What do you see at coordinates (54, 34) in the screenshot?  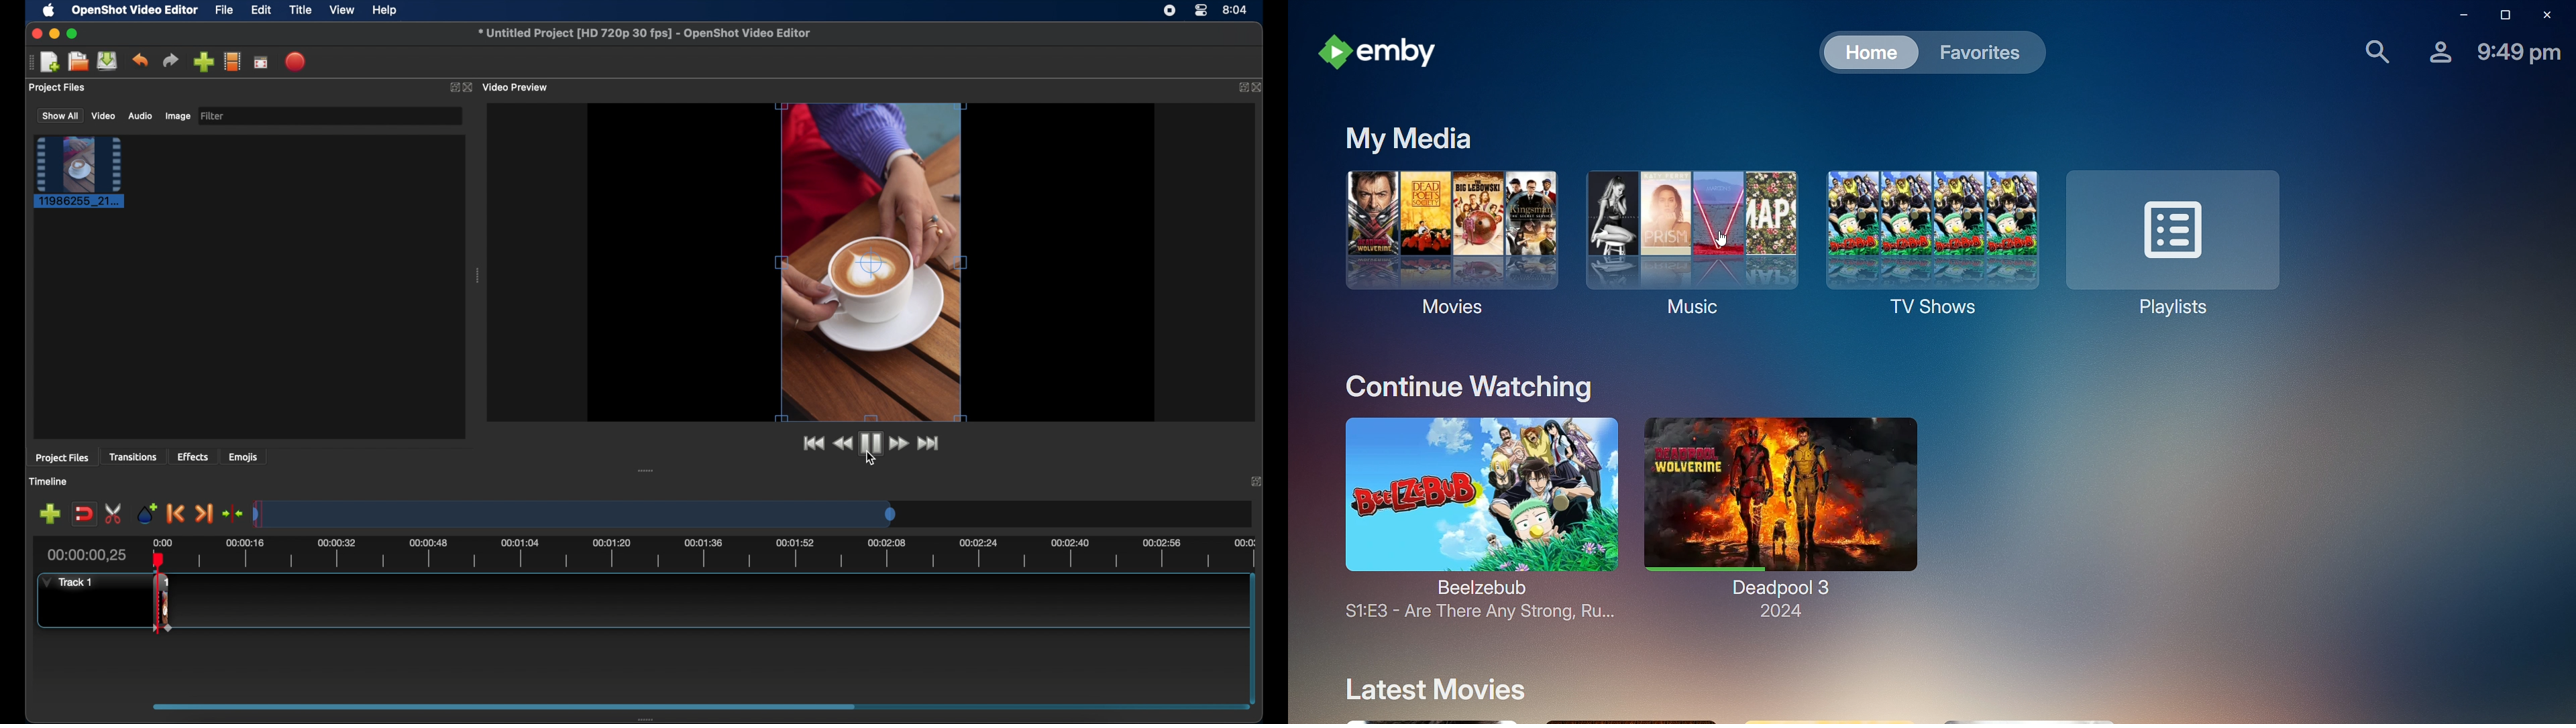 I see `minimize` at bounding box center [54, 34].